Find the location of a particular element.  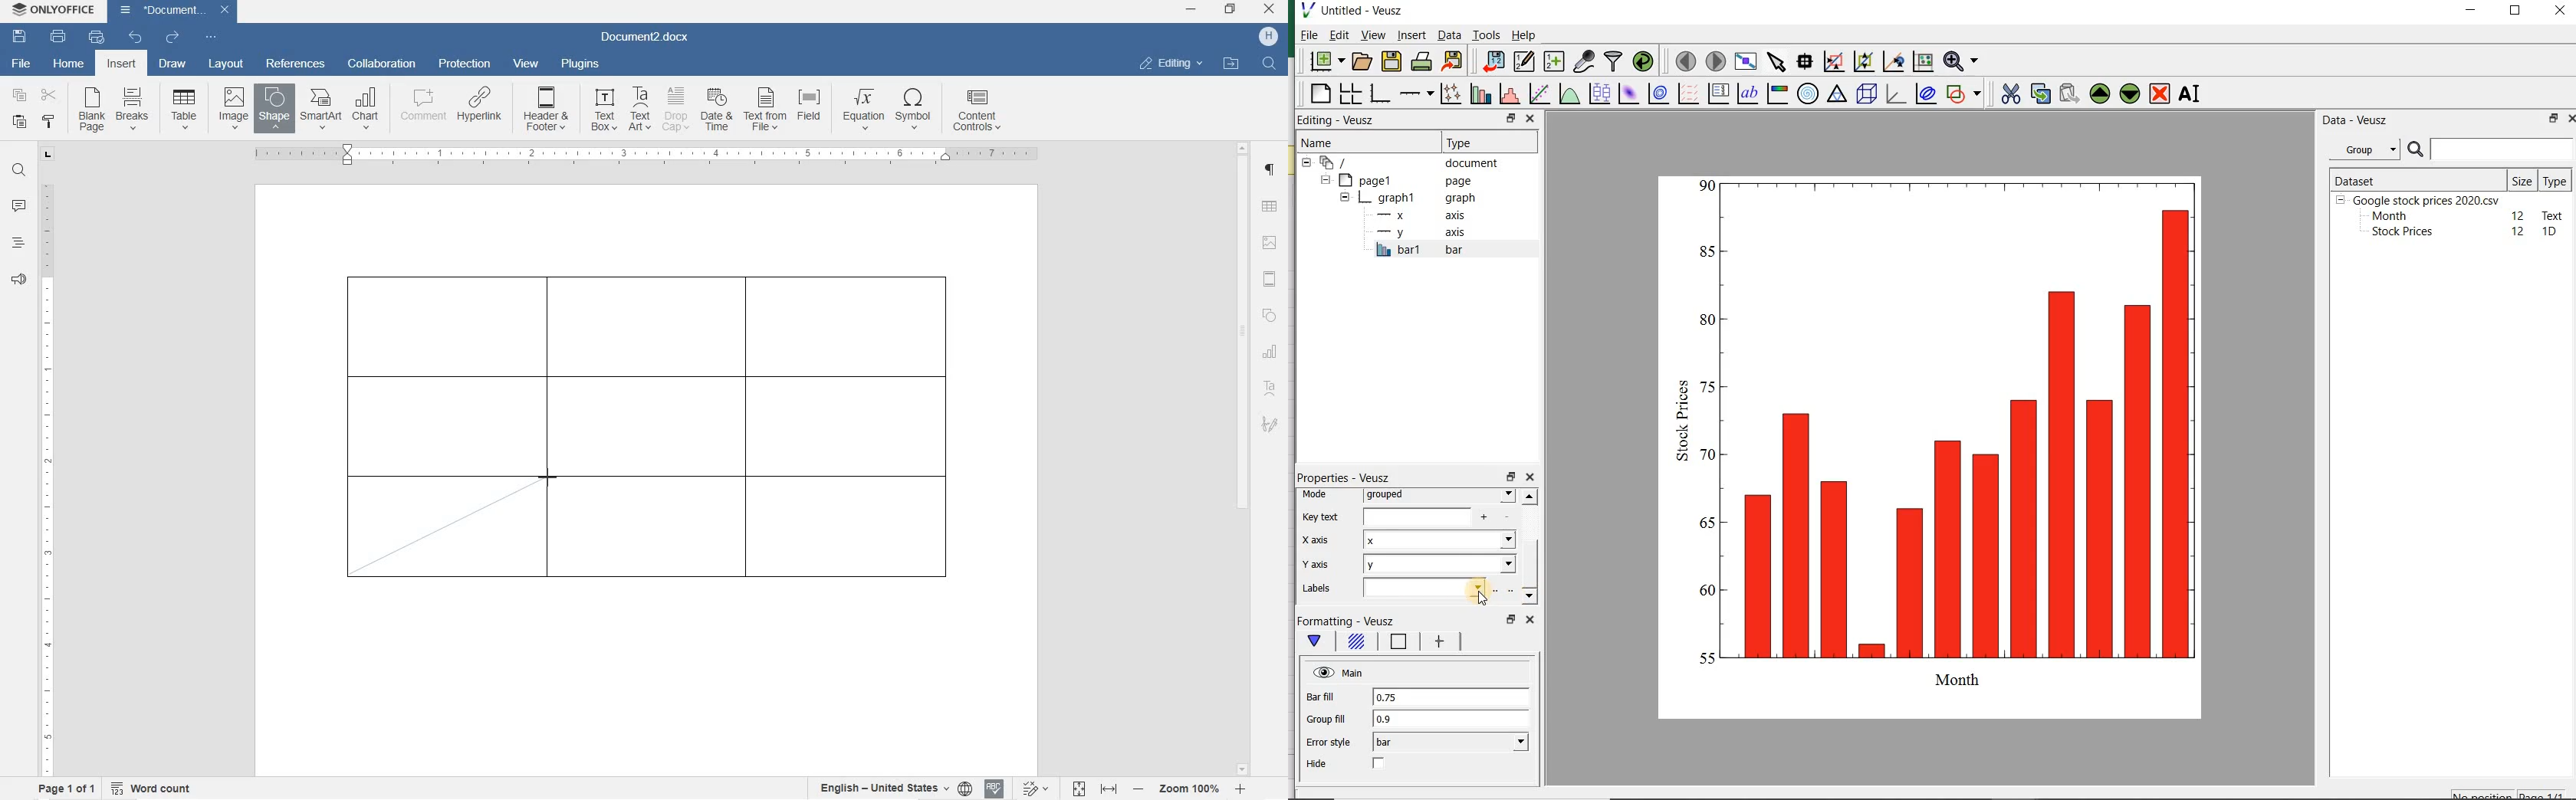

textart is located at coordinates (1269, 385).